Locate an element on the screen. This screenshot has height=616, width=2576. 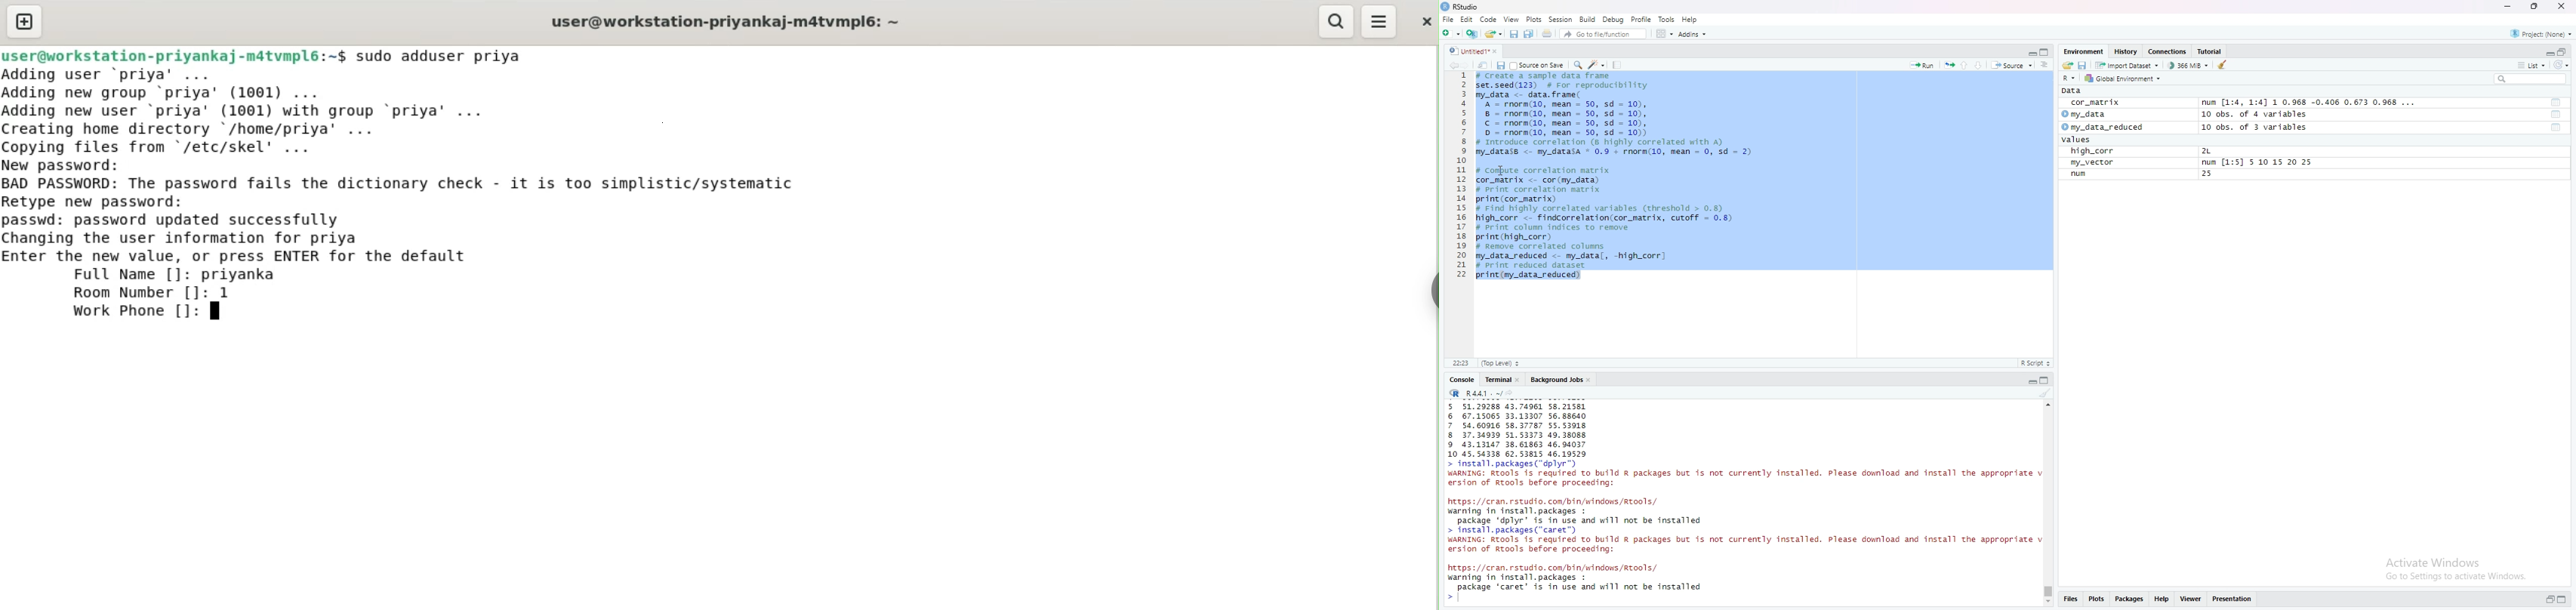
close is located at coordinates (1519, 380).